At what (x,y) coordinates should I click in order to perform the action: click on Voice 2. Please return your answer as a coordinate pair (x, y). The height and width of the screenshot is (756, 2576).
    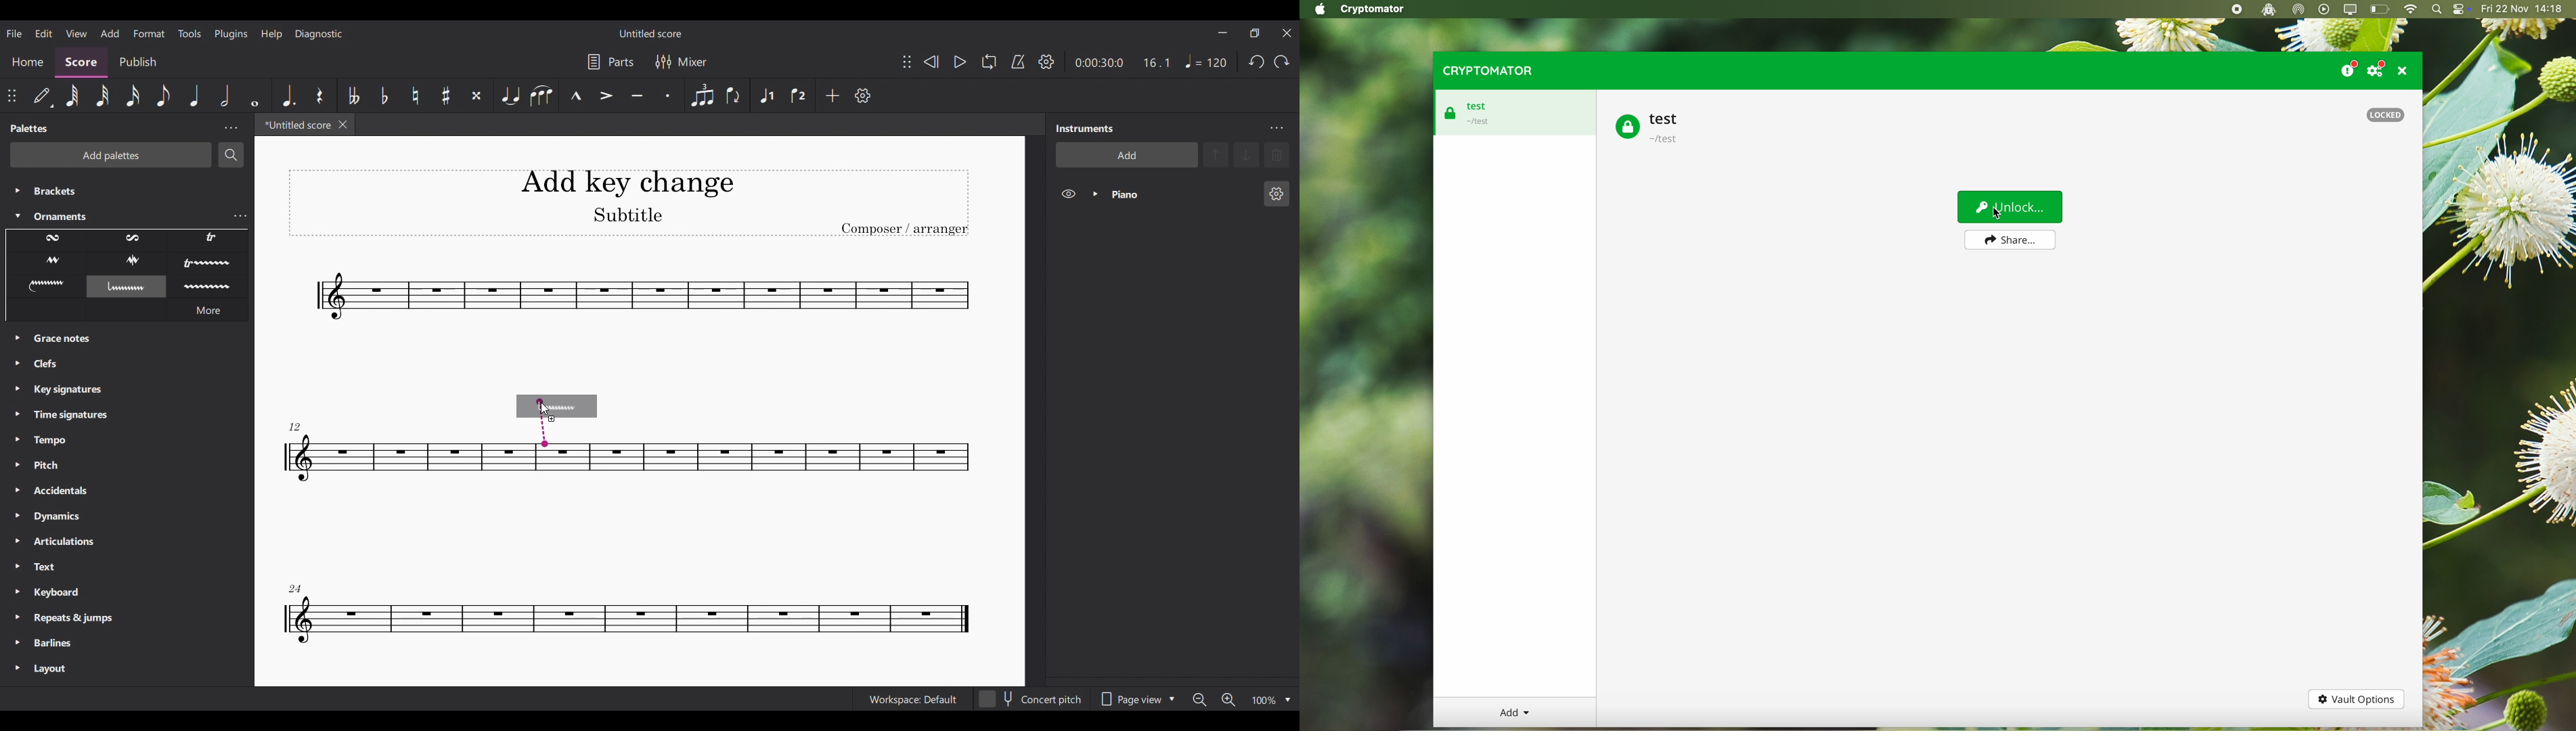
    Looking at the image, I should click on (799, 94).